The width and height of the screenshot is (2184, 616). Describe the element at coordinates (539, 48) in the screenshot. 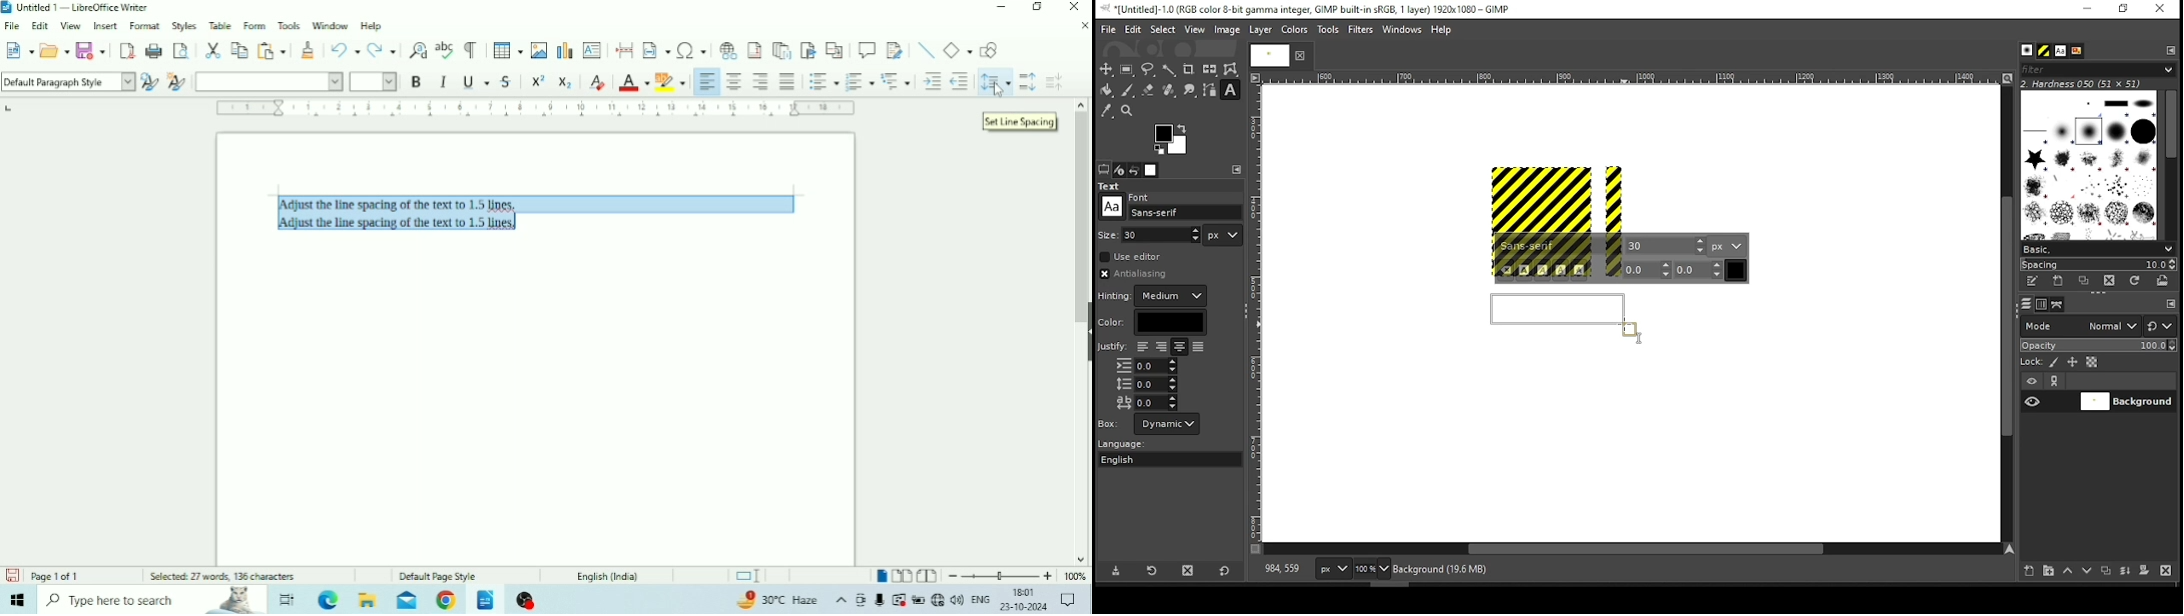

I see `Insert Image` at that location.